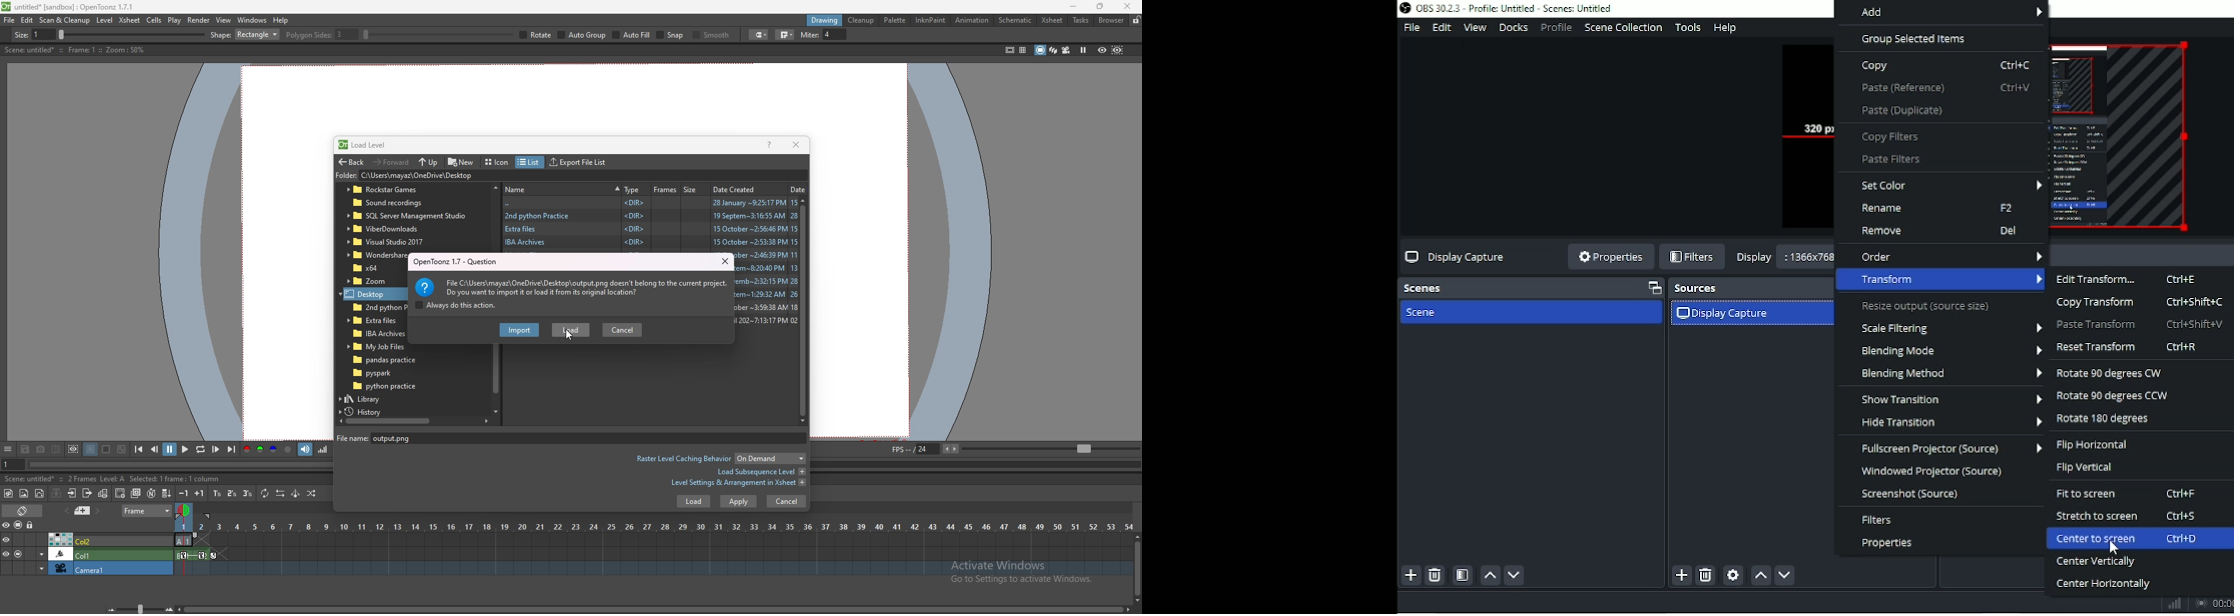  Describe the element at coordinates (920, 36) in the screenshot. I see `smooth` at that location.